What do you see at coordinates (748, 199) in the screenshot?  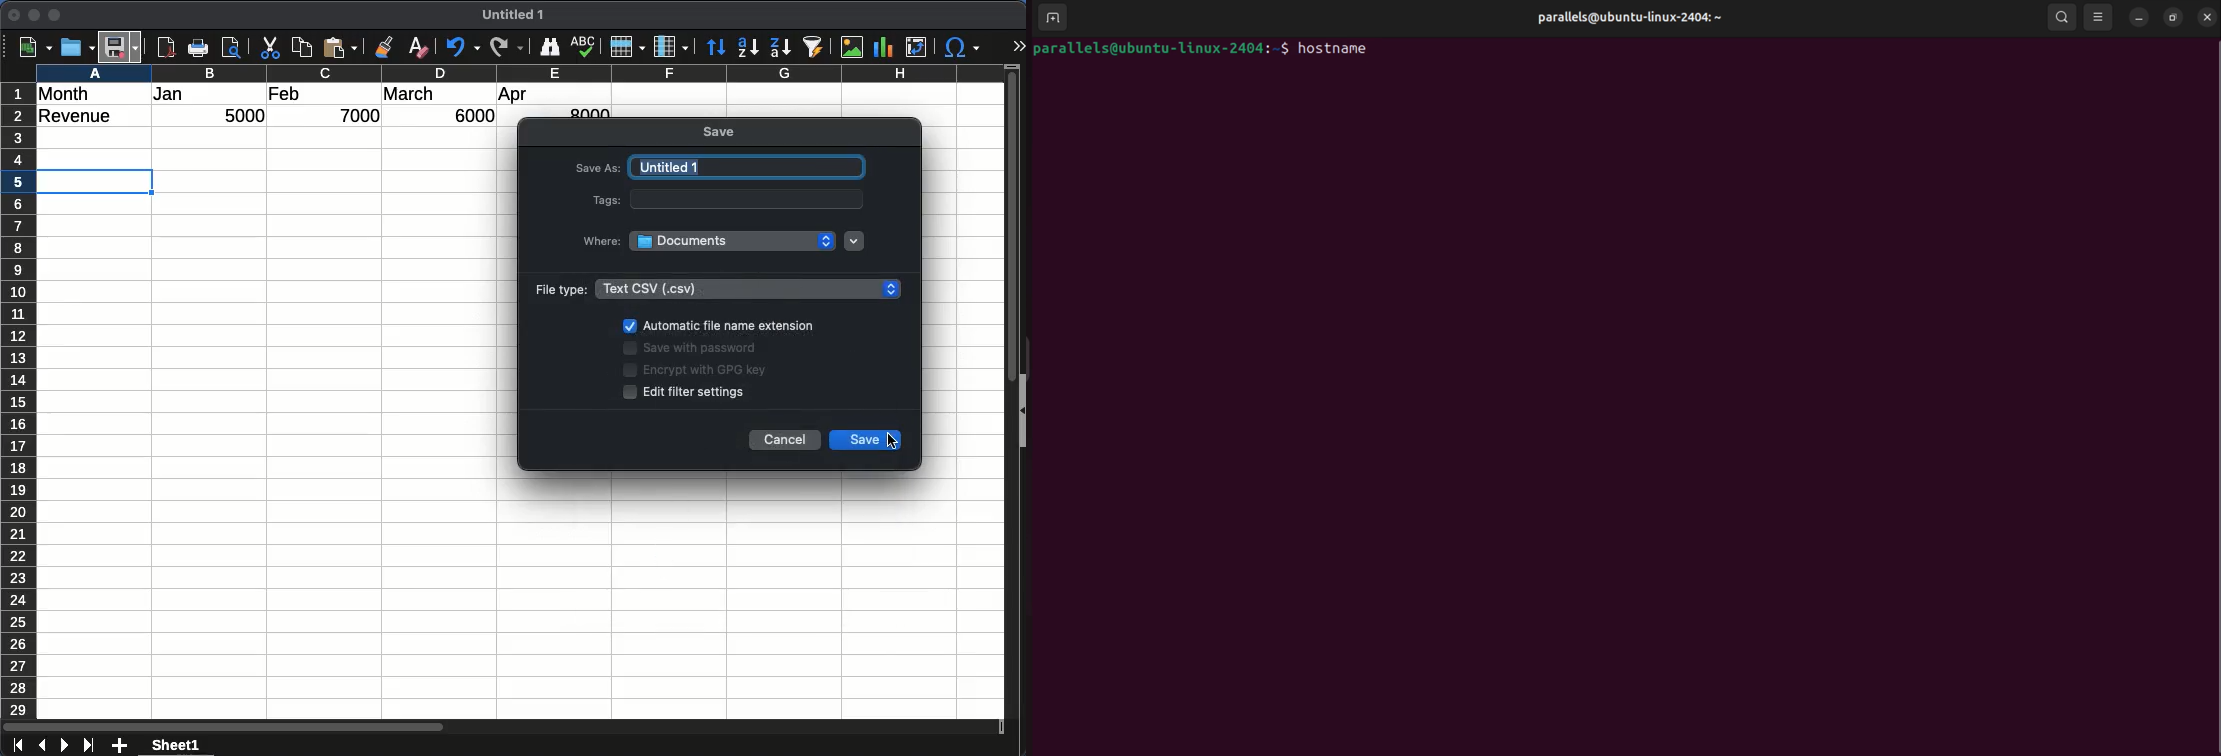 I see `text box` at bounding box center [748, 199].